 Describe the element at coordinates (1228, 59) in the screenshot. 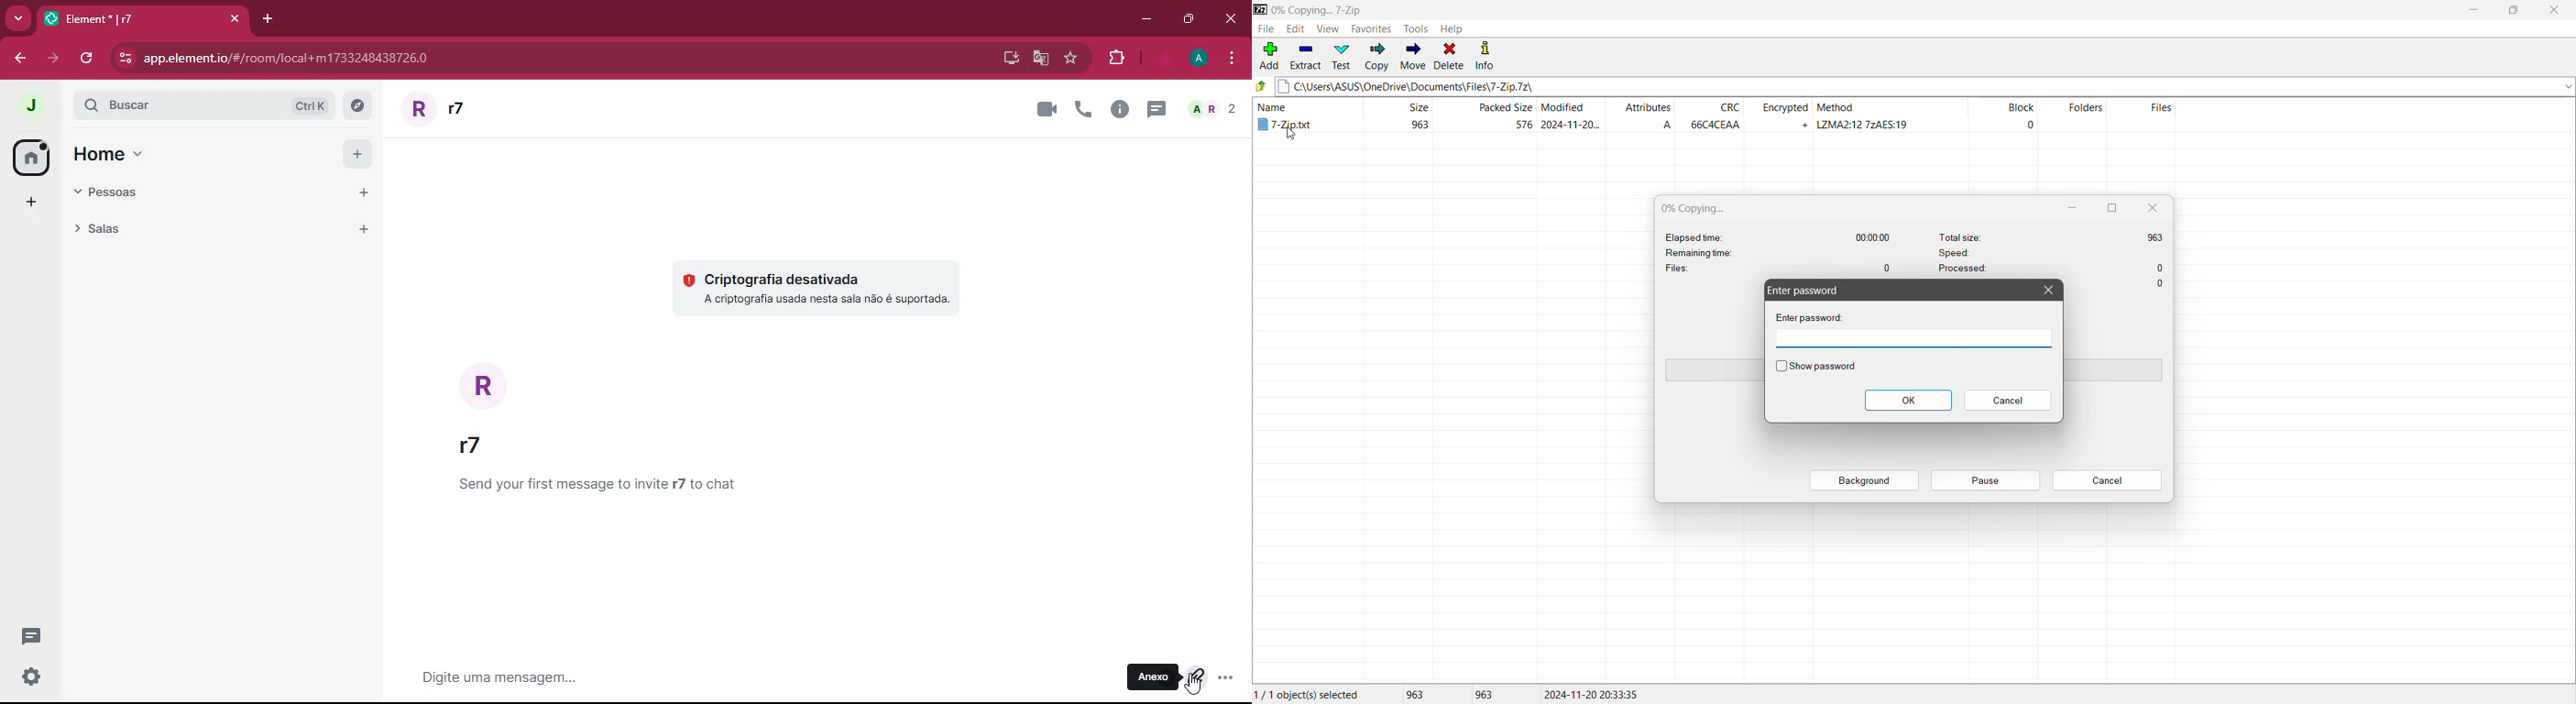

I see `menu` at that location.